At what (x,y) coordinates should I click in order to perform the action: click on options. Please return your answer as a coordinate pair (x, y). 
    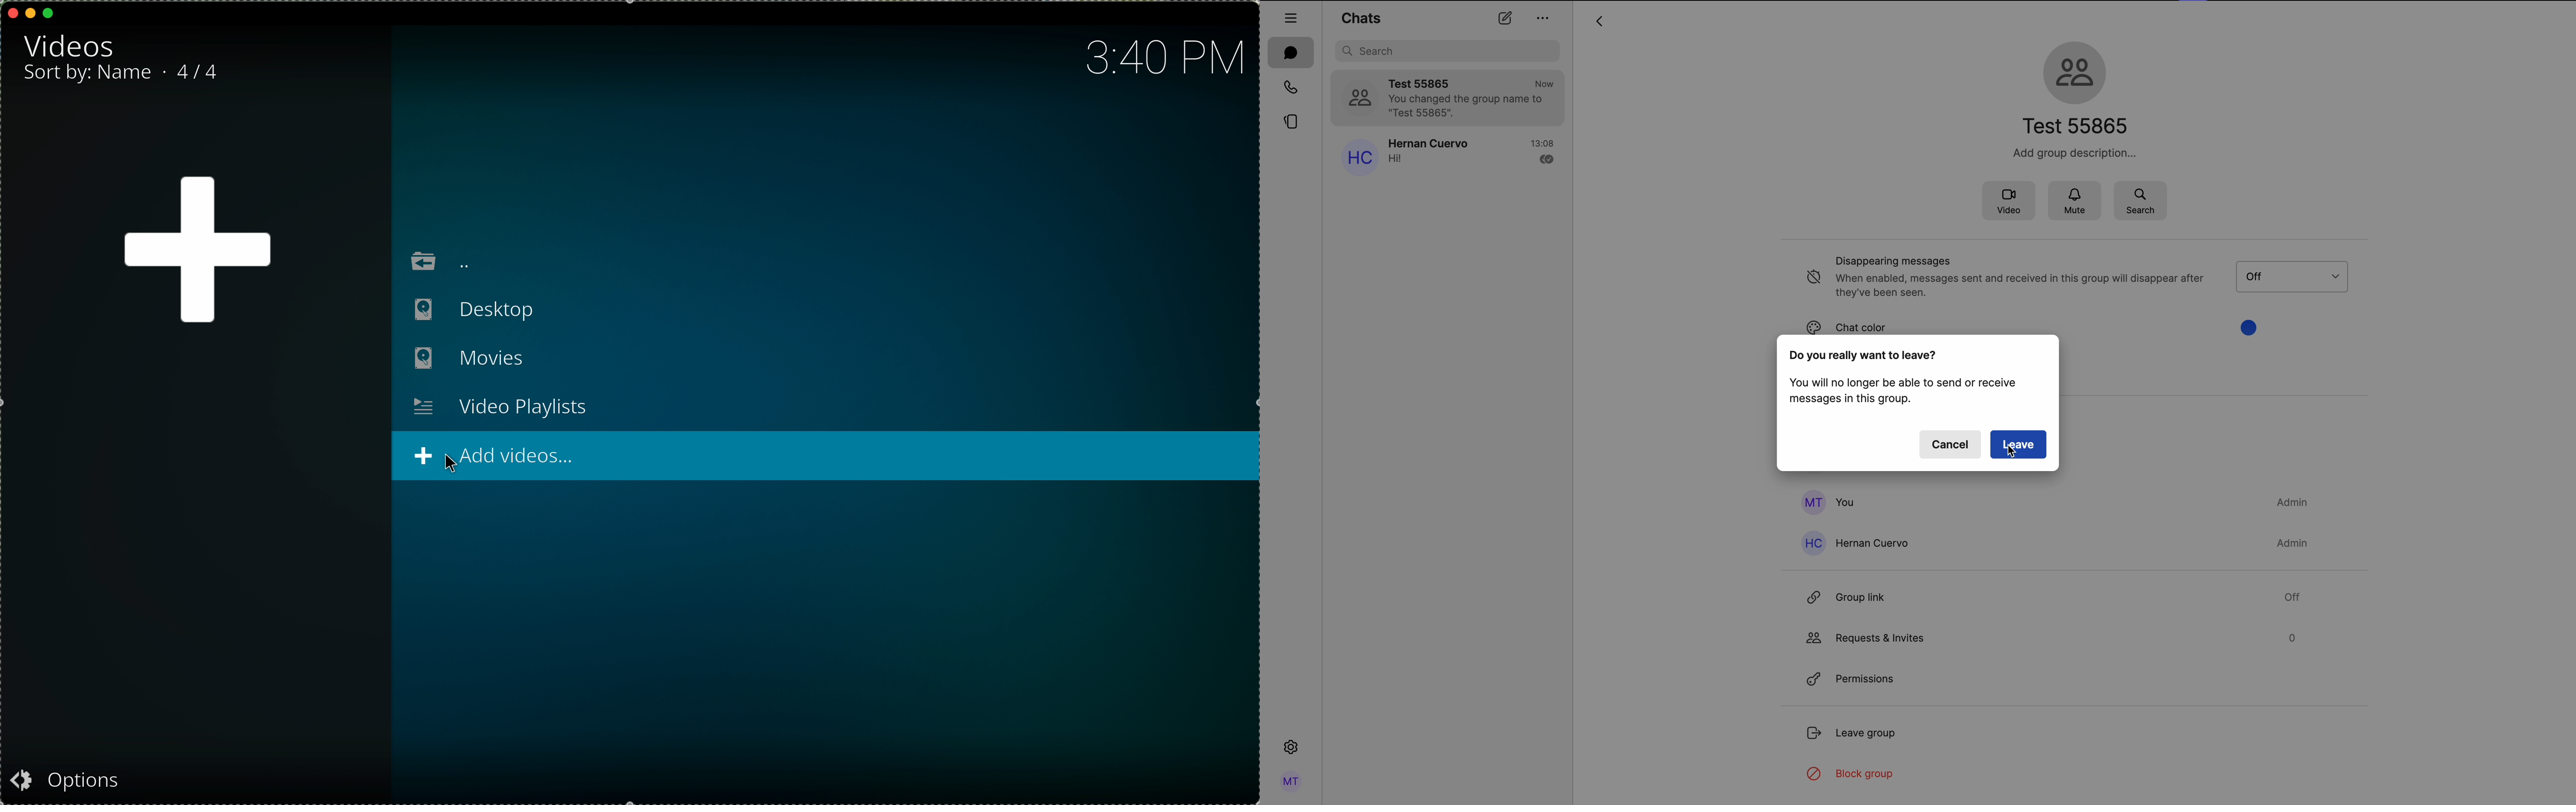
    Looking at the image, I should click on (74, 779).